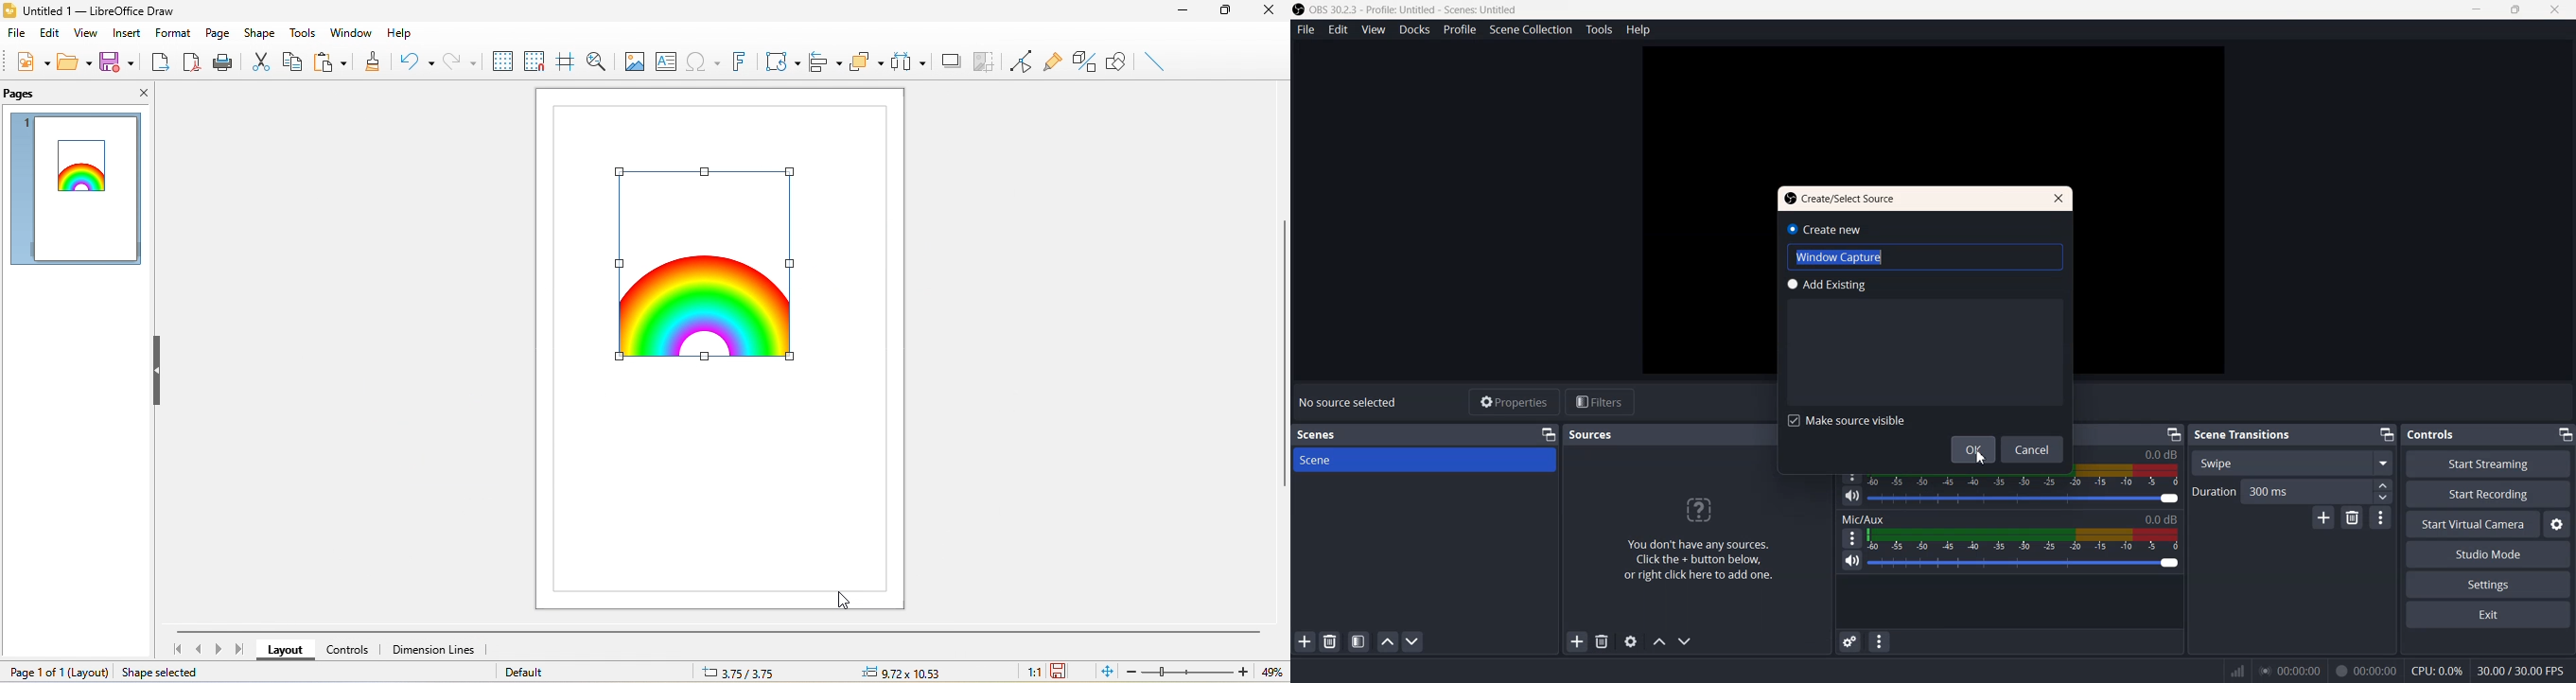  What do you see at coordinates (899, 672) in the screenshot?
I see `0.00x0.00` at bounding box center [899, 672].